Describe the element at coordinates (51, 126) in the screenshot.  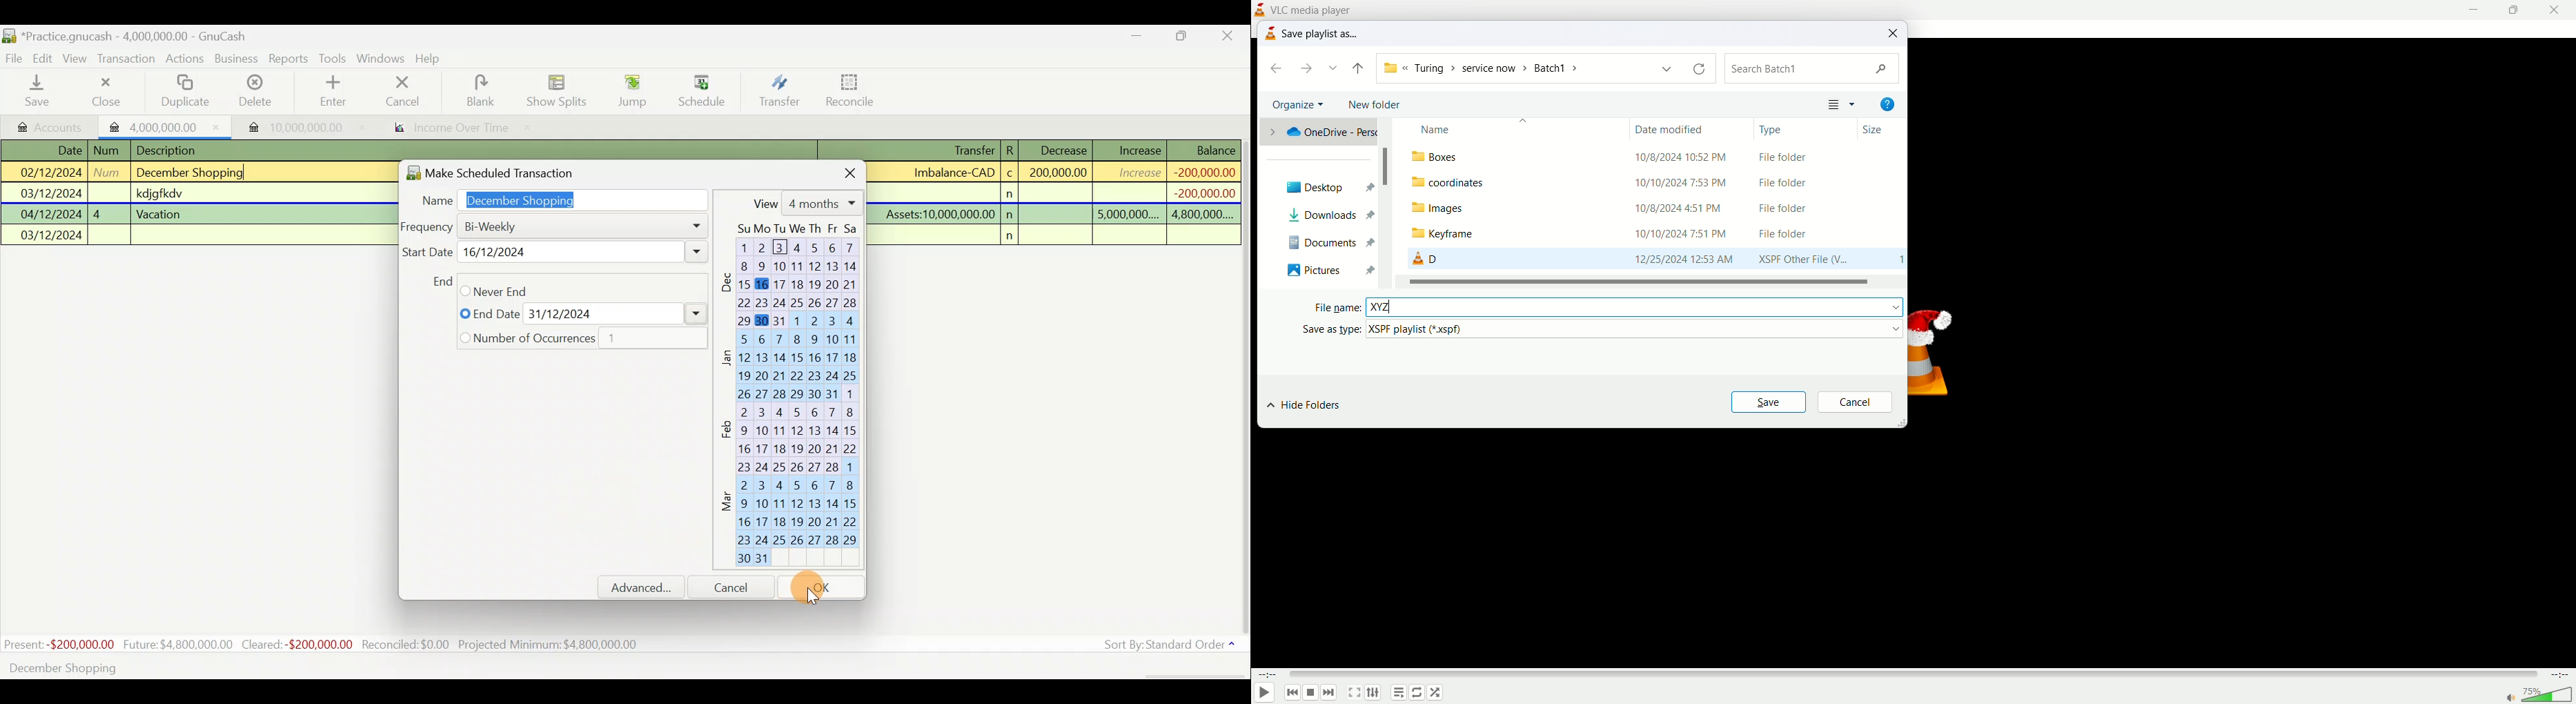
I see `Accounts` at that location.